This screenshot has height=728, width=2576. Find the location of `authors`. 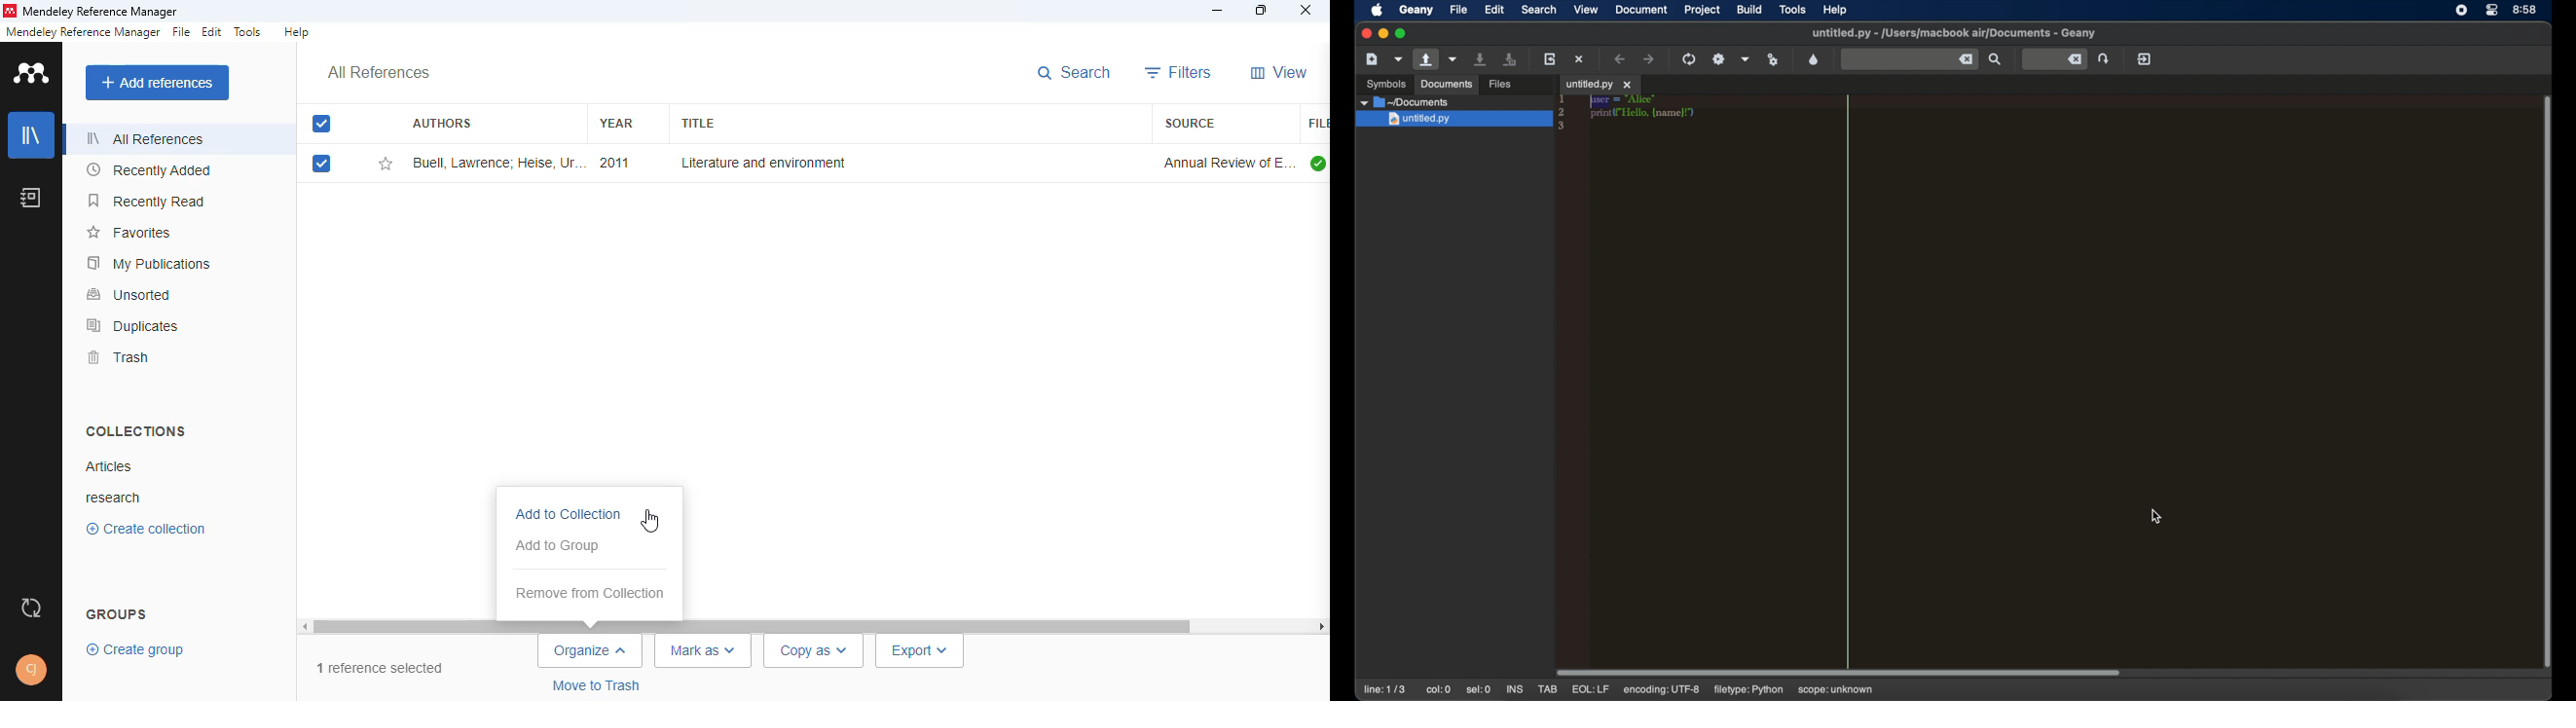

authors is located at coordinates (441, 122).